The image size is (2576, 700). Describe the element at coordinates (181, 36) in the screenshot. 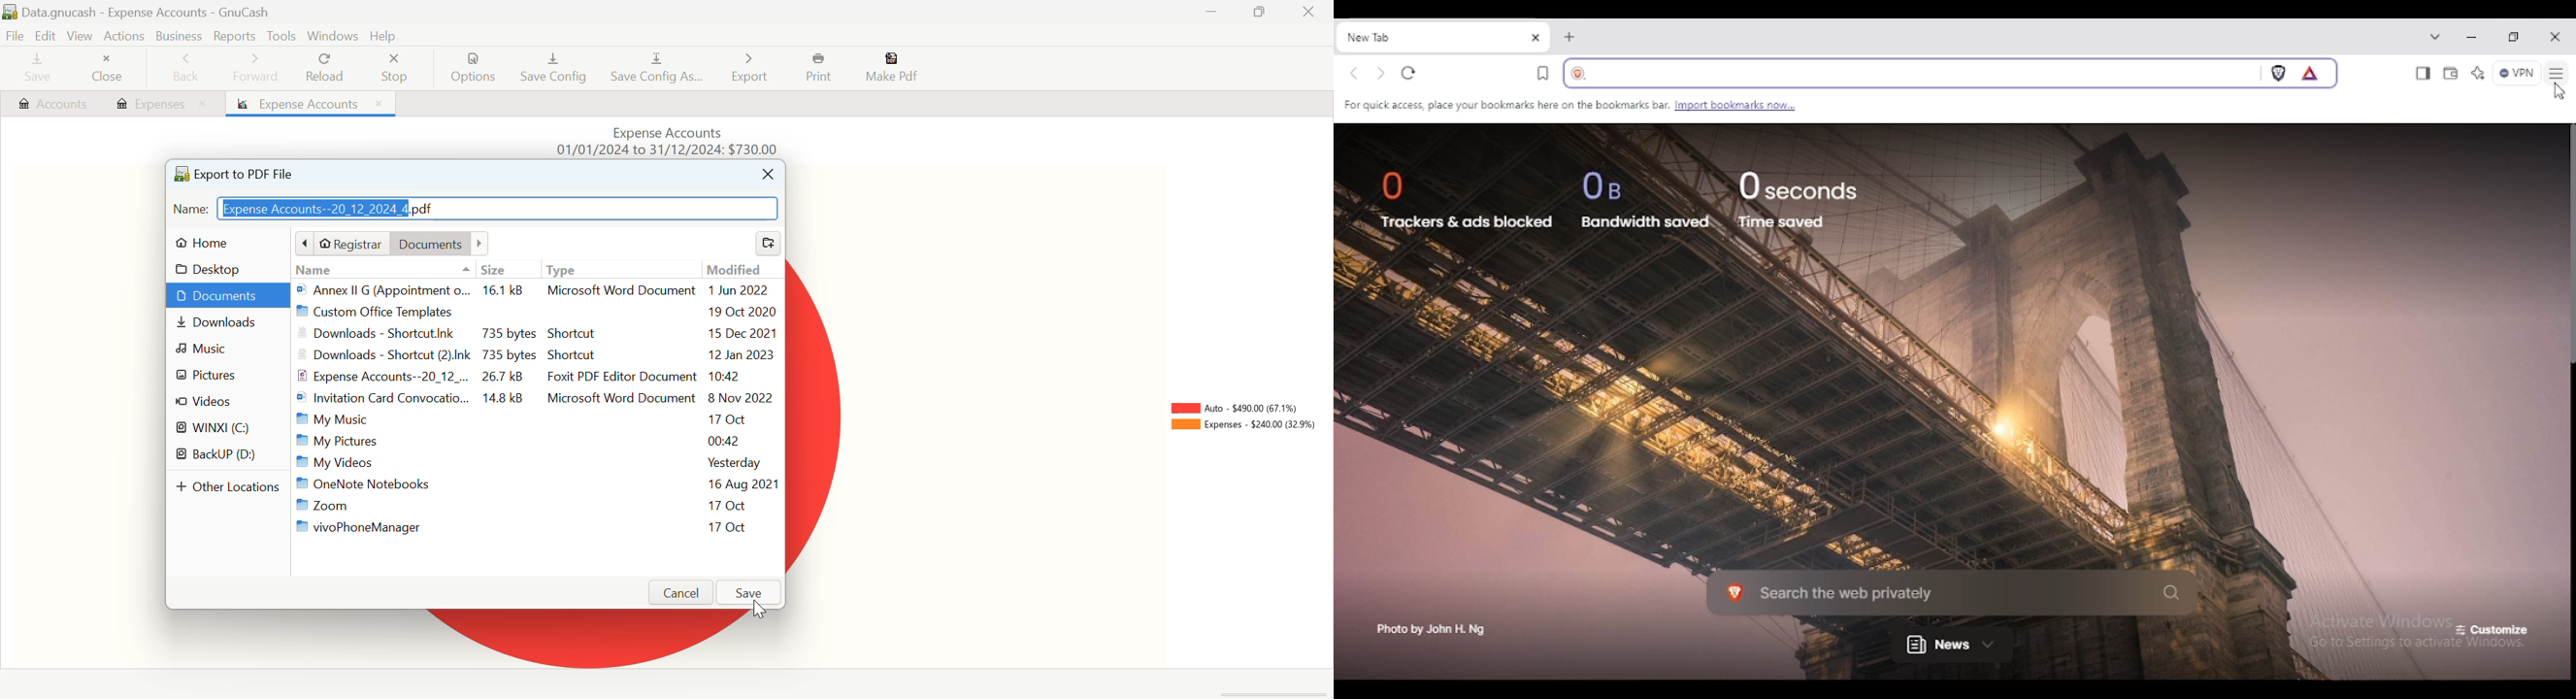

I see `Business` at that location.